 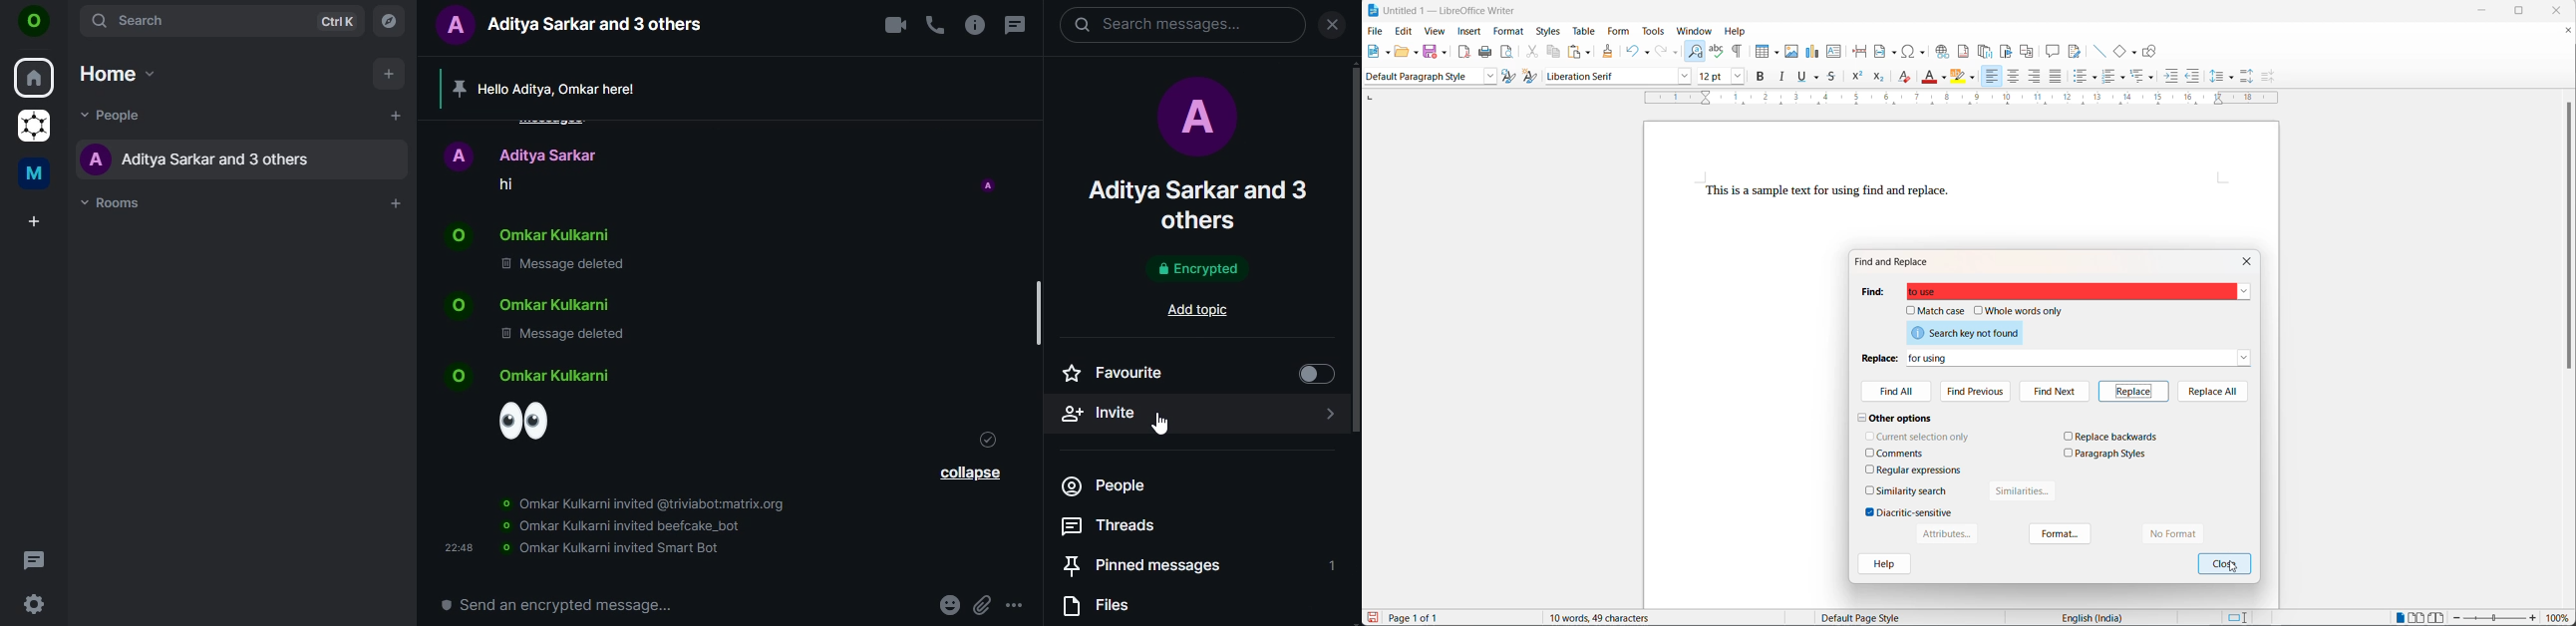 I want to click on toggle unordered list, so click(x=2084, y=79).